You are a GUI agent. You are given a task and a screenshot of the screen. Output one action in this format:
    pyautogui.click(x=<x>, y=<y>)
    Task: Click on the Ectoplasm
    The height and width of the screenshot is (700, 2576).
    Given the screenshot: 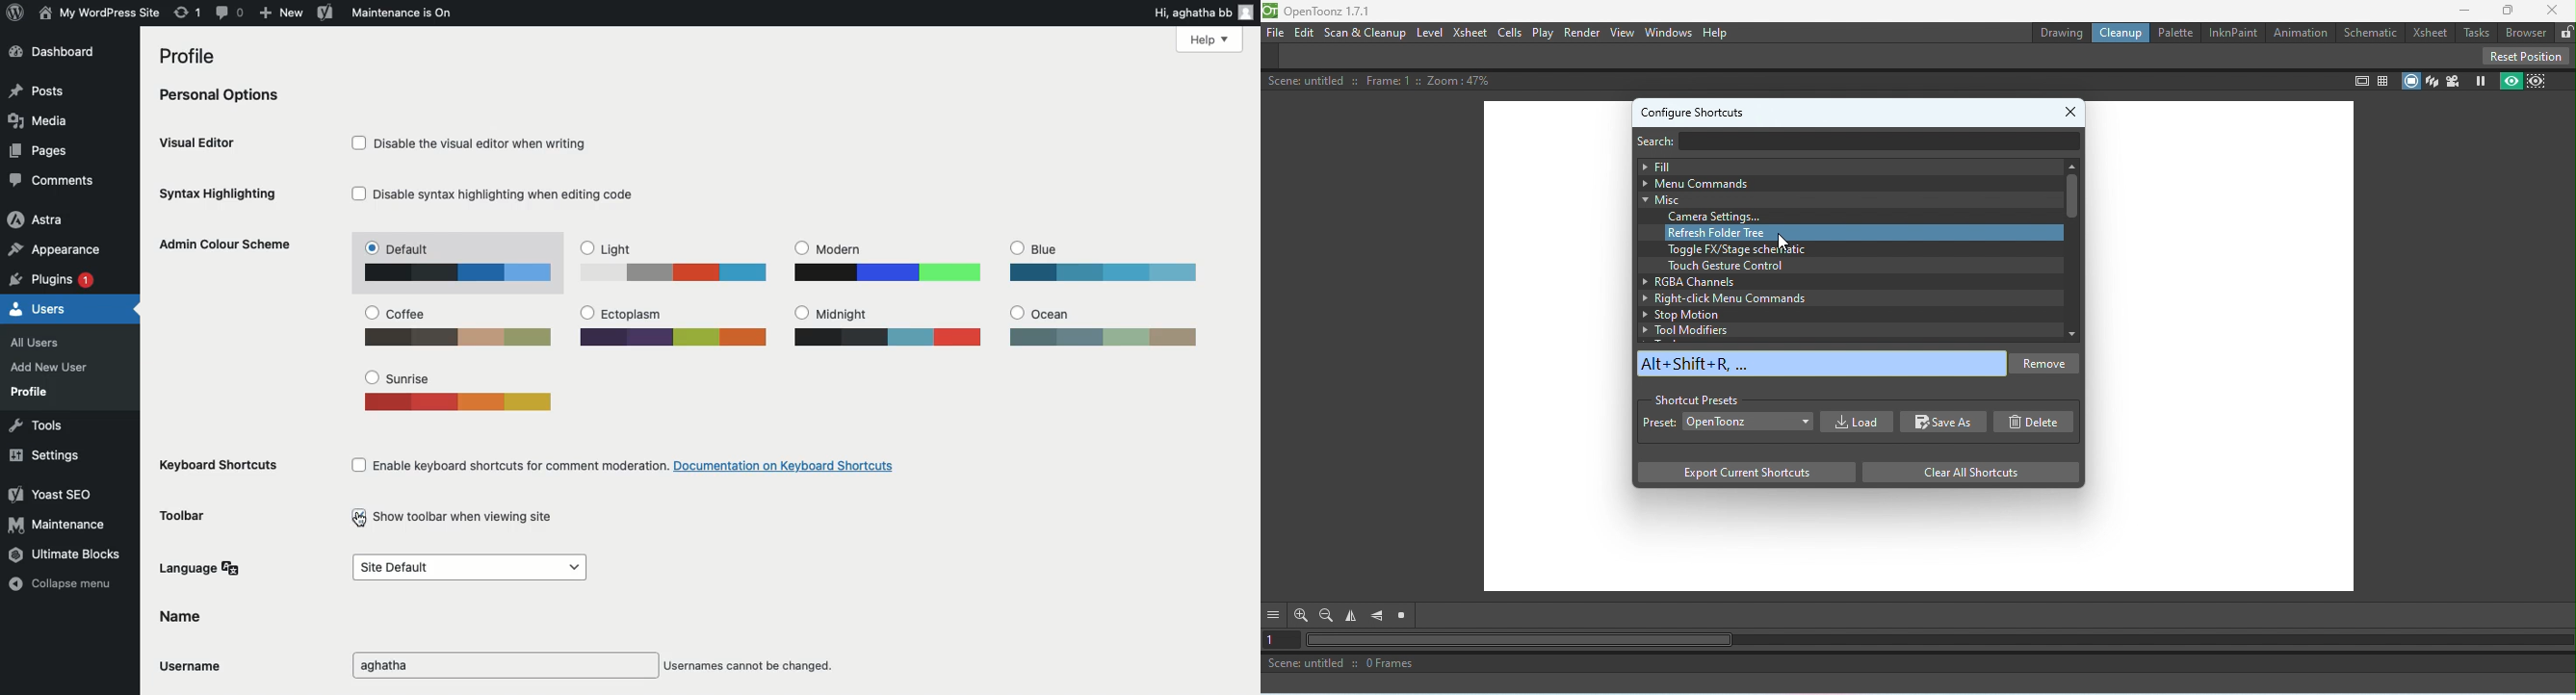 What is the action you would take?
    pyautogui.click(x=673, y=328)
    